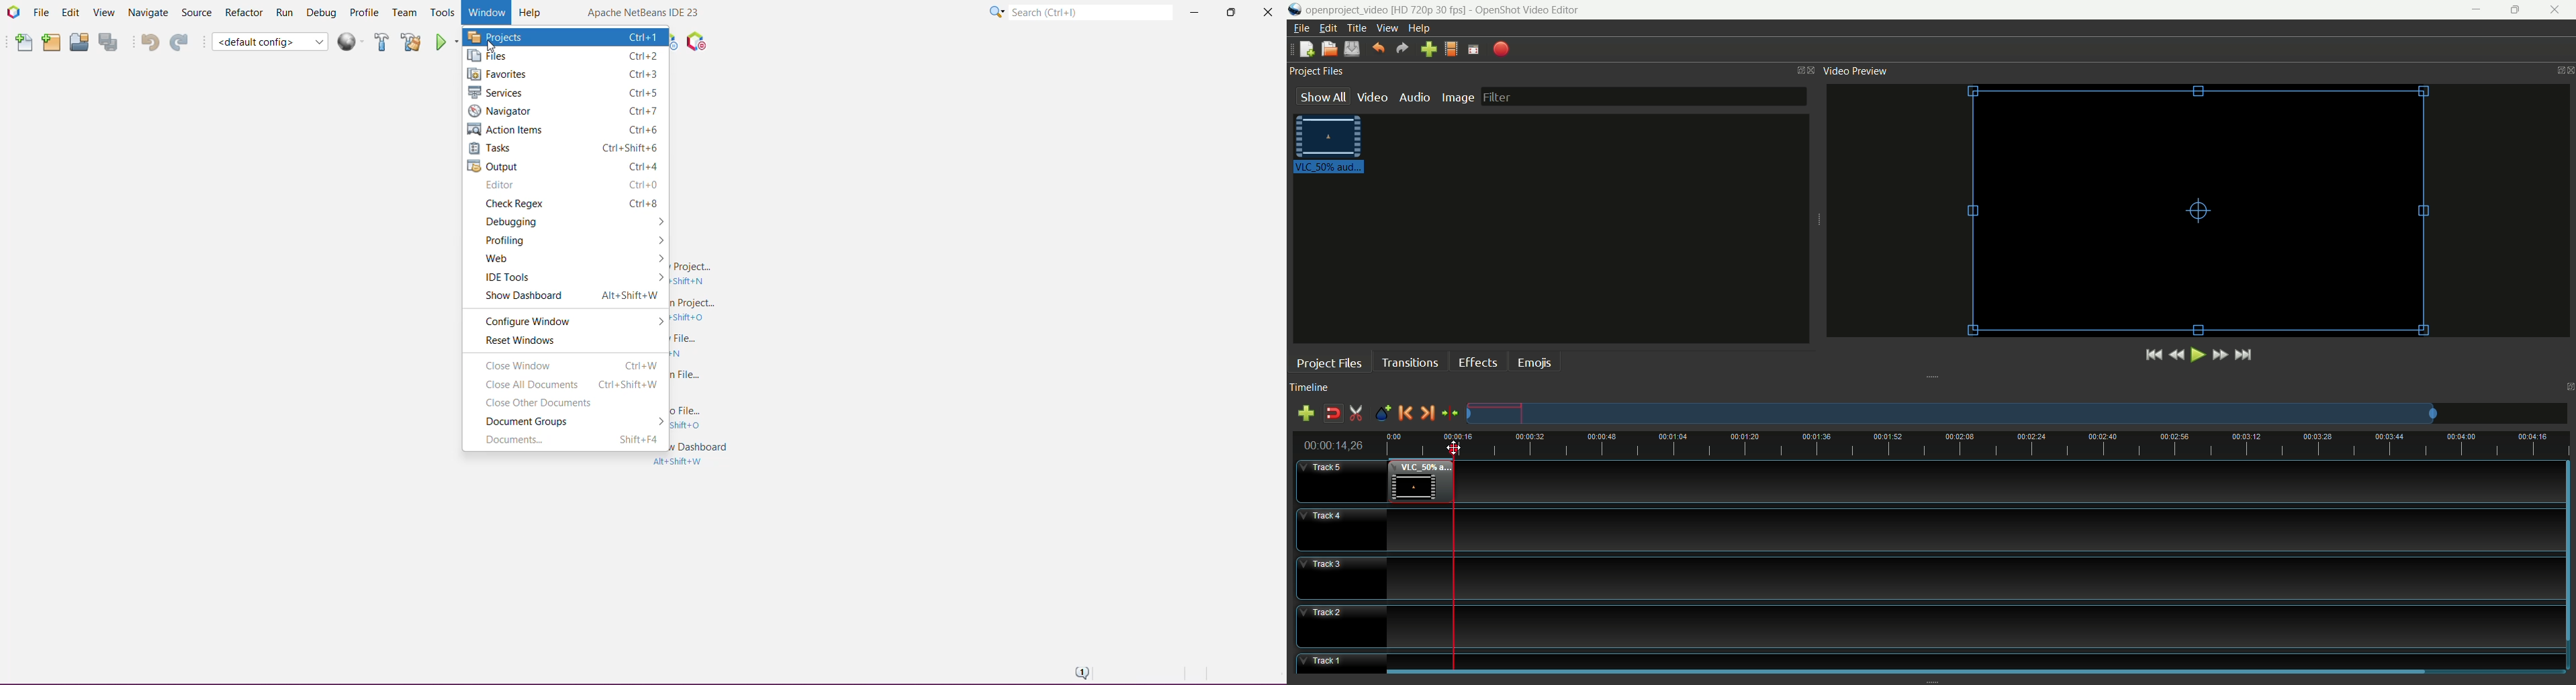  I want to click on Debug, so click(322, 11).